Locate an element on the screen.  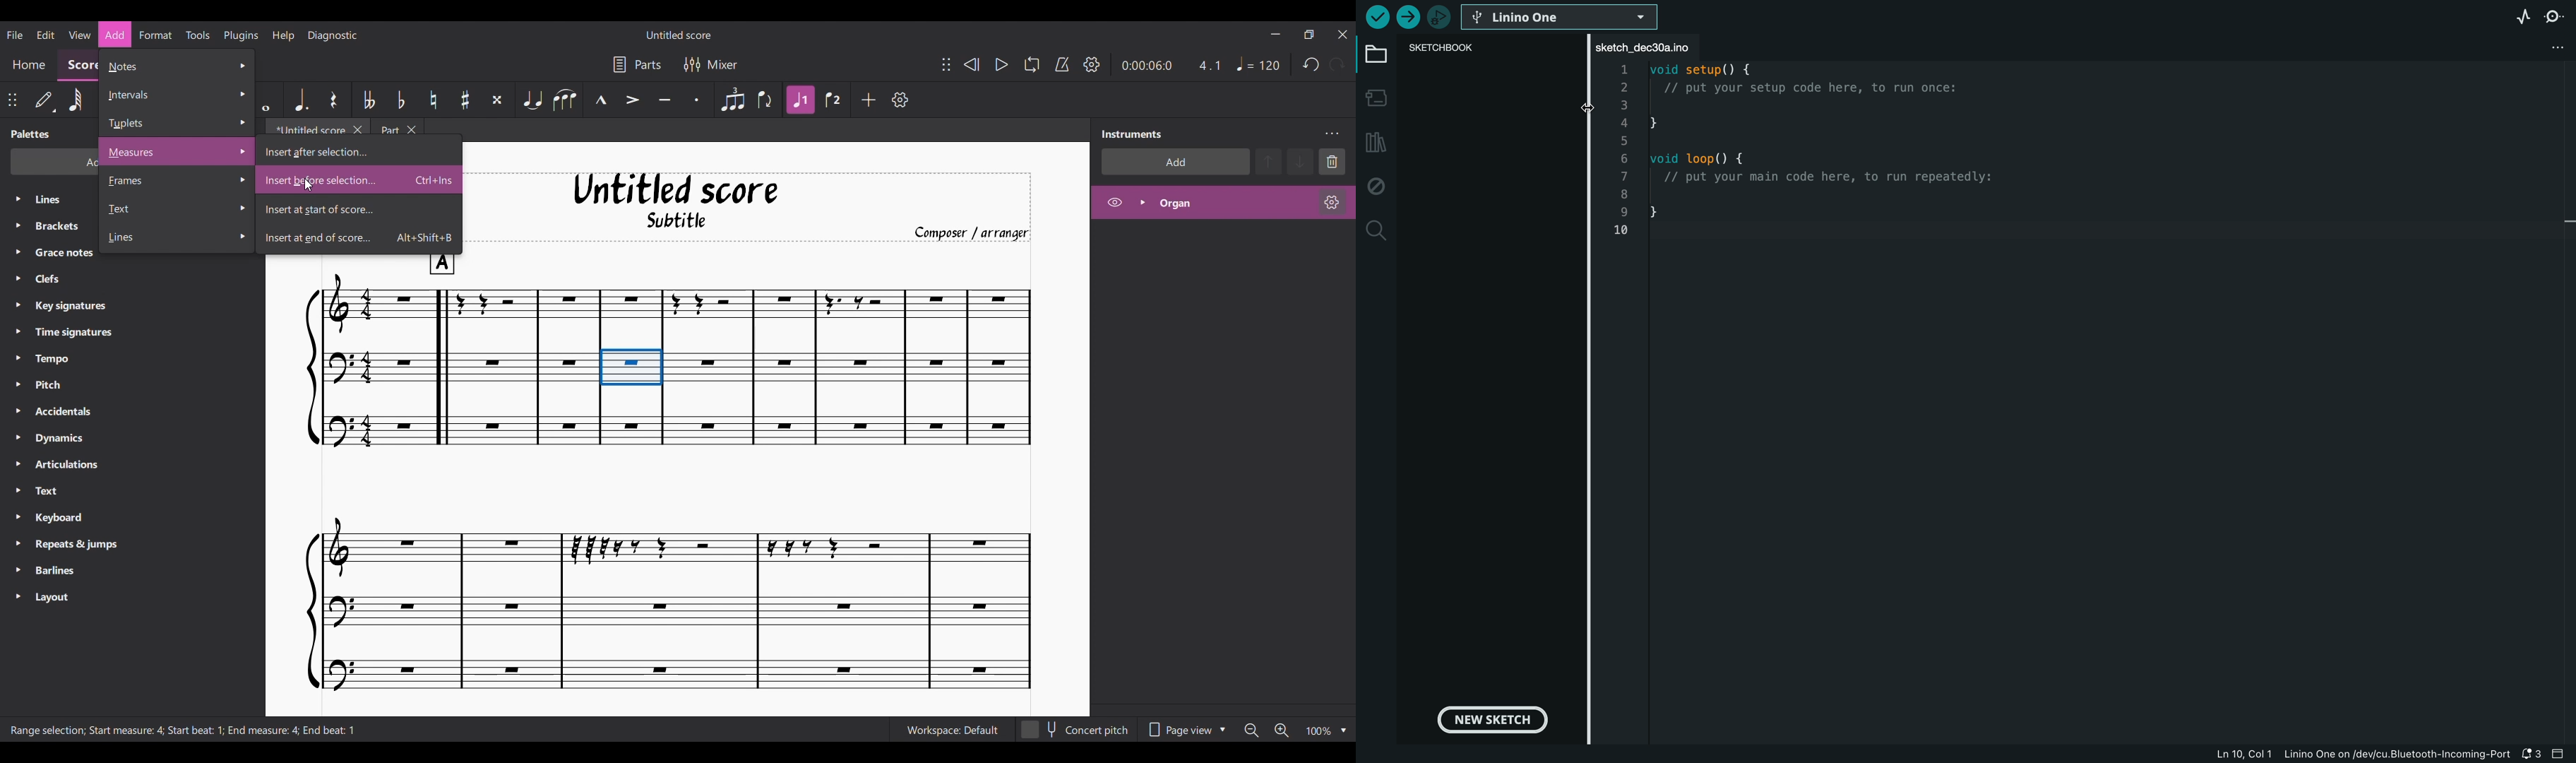
Augmentation dot is located at coordinates (302, 99).